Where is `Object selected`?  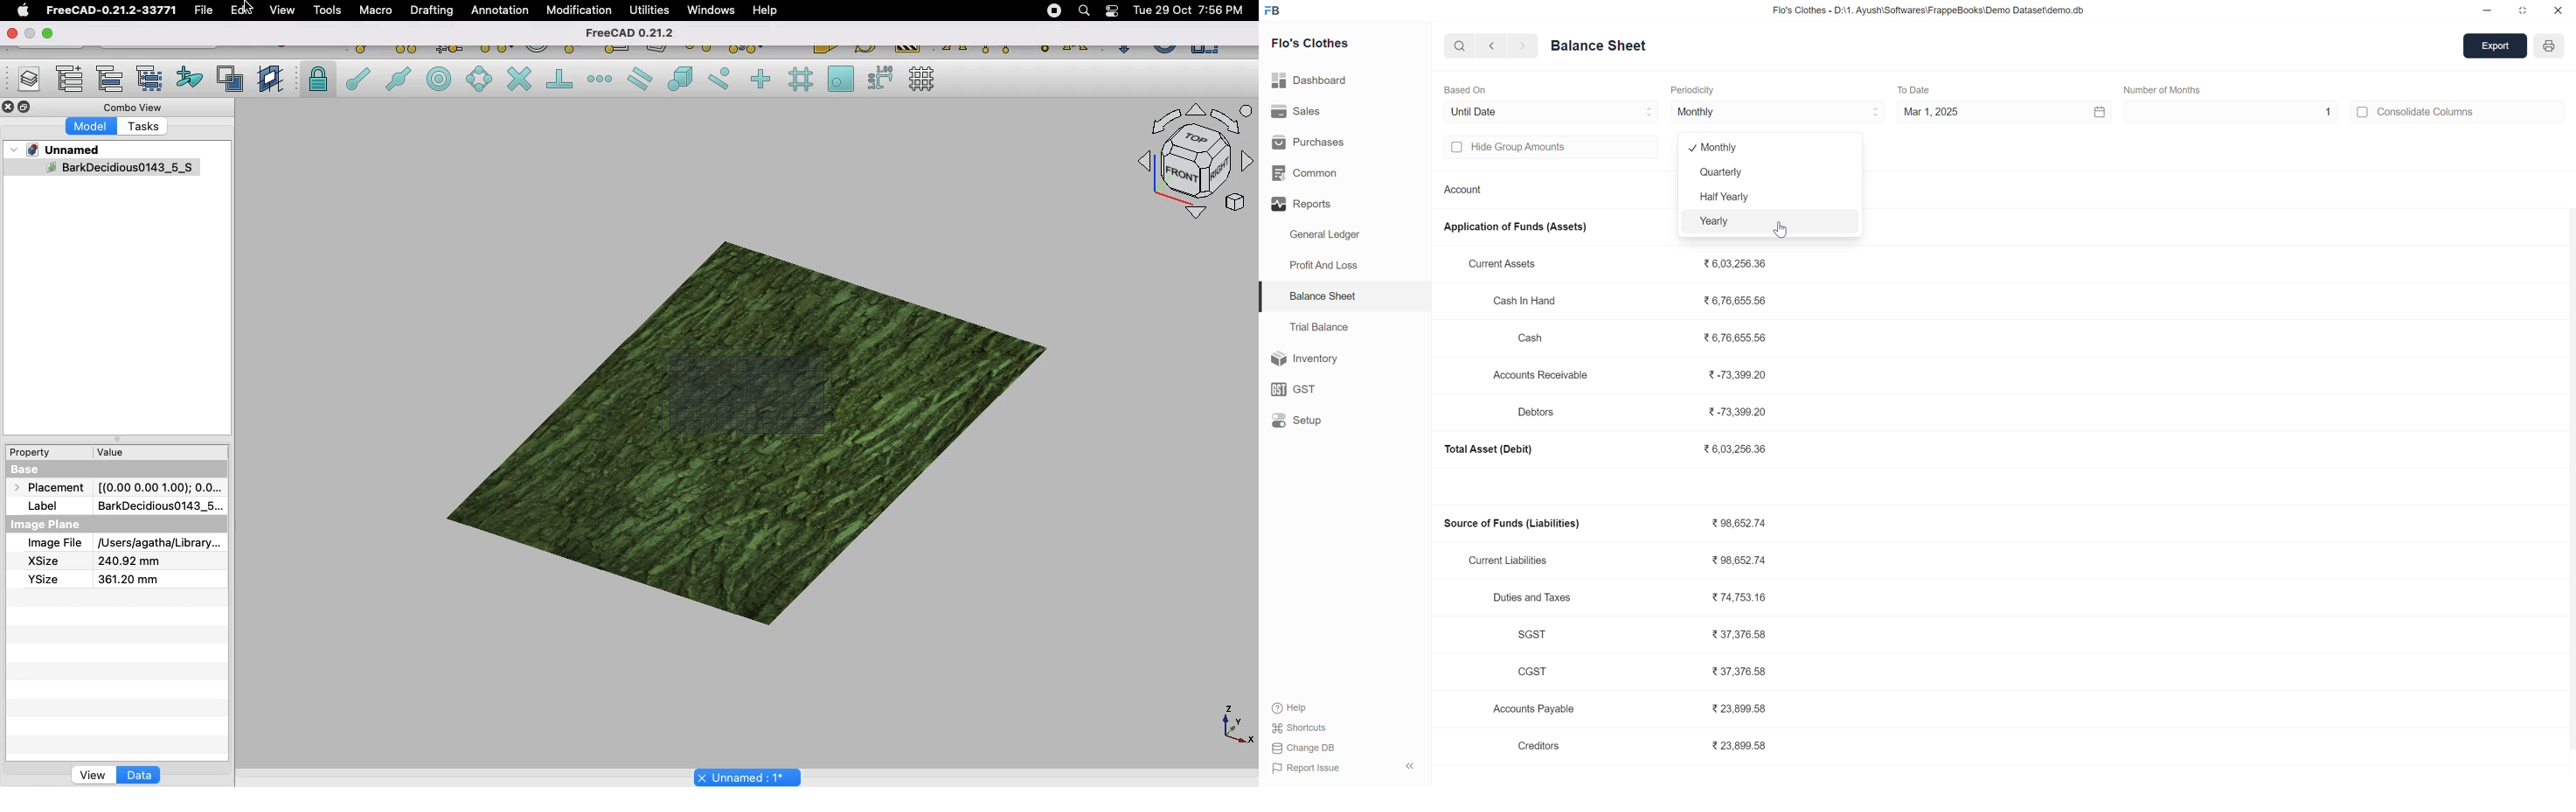
Object selected is located at coordinates (737, 419).